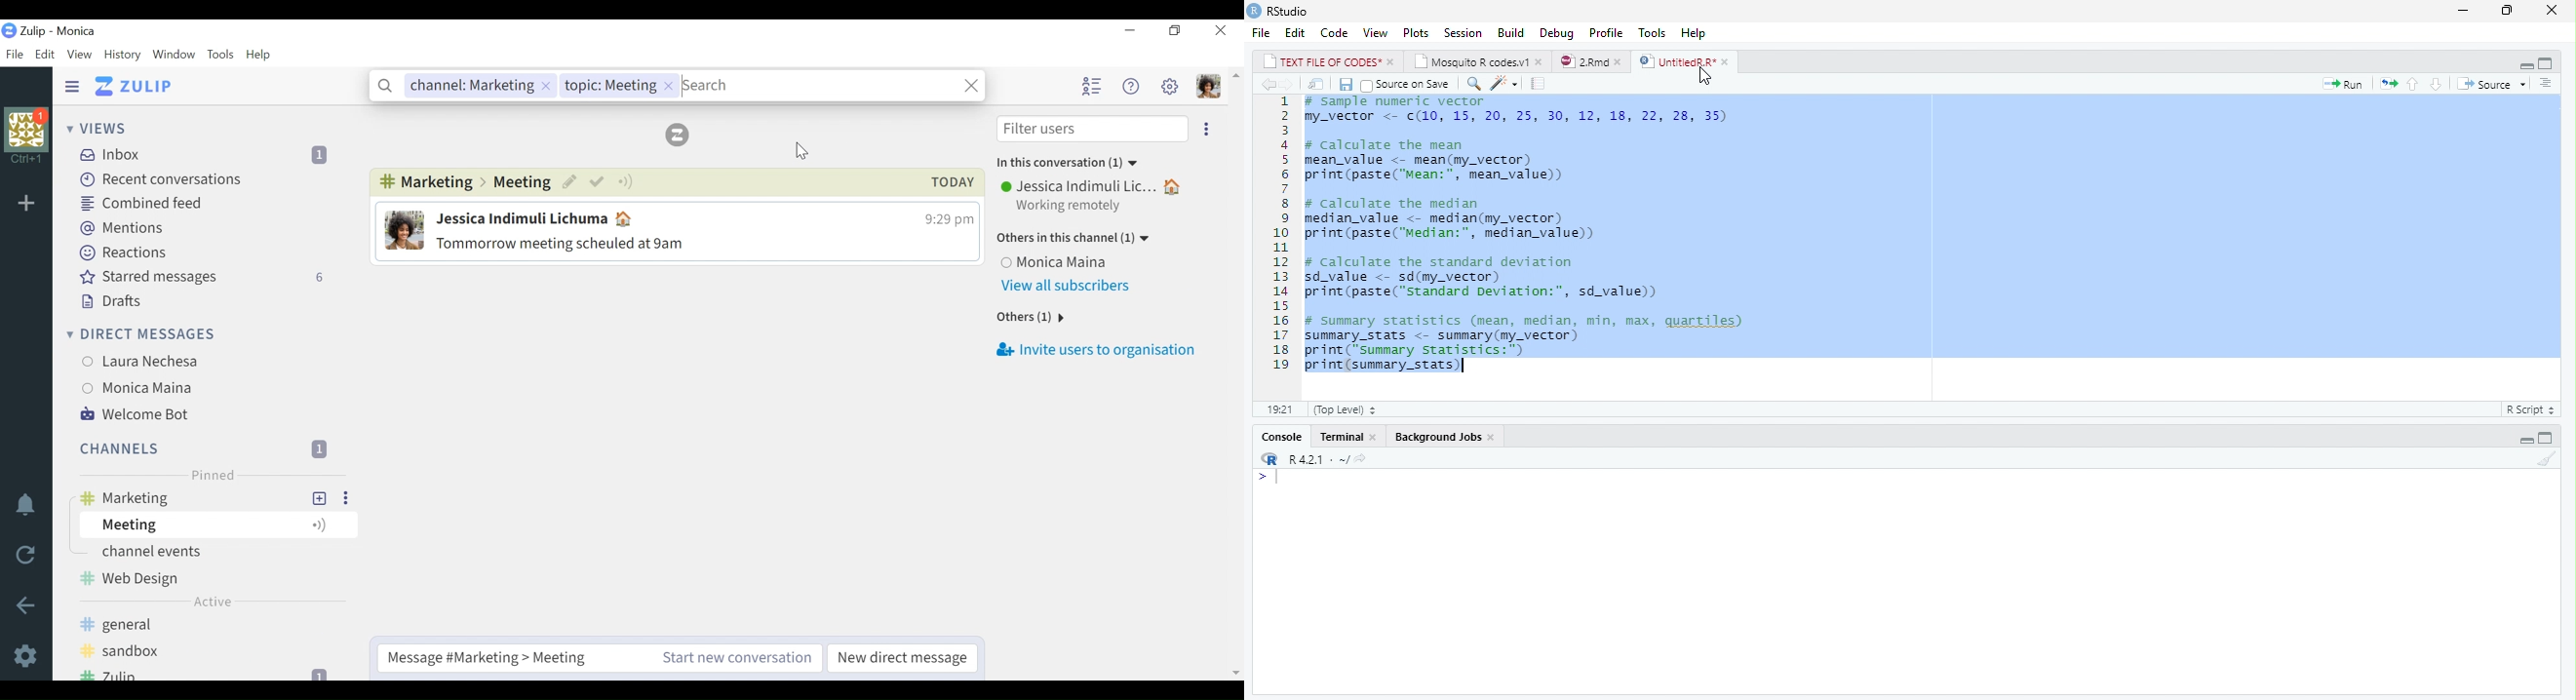 This screenshot has height=700, width=2576. What do you see at coordinates (819, 84) in the screenshot?
I see `Search bar` at bounding box center [819, 84].